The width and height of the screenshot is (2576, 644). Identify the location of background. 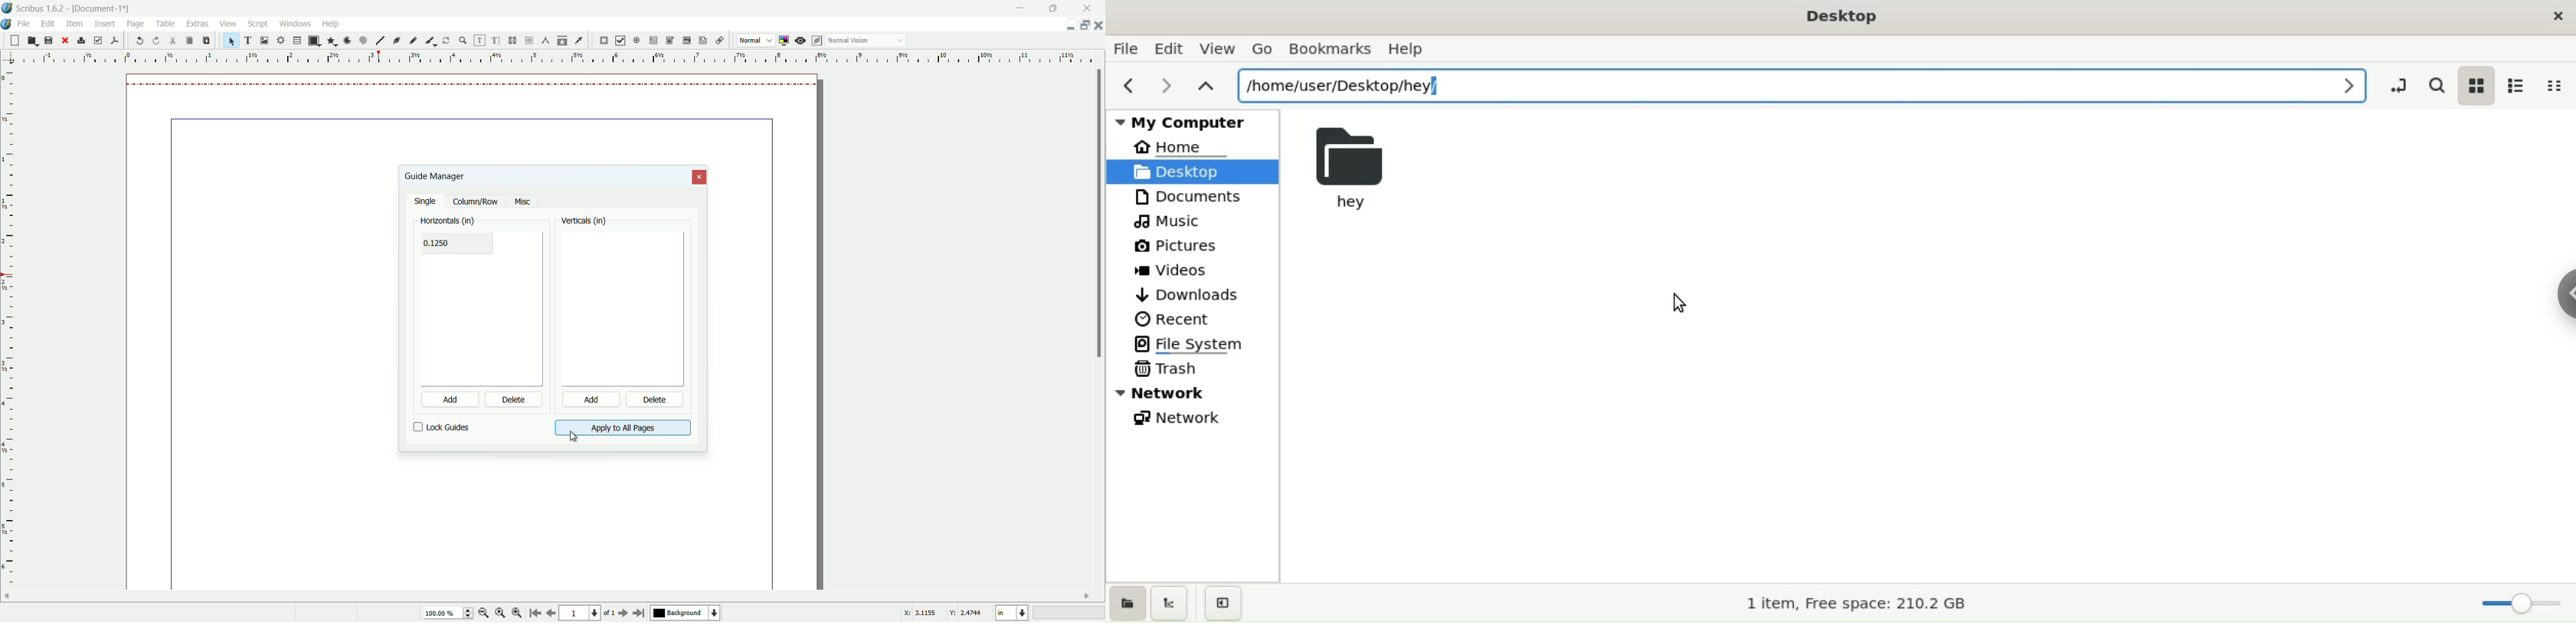
(687, 613).